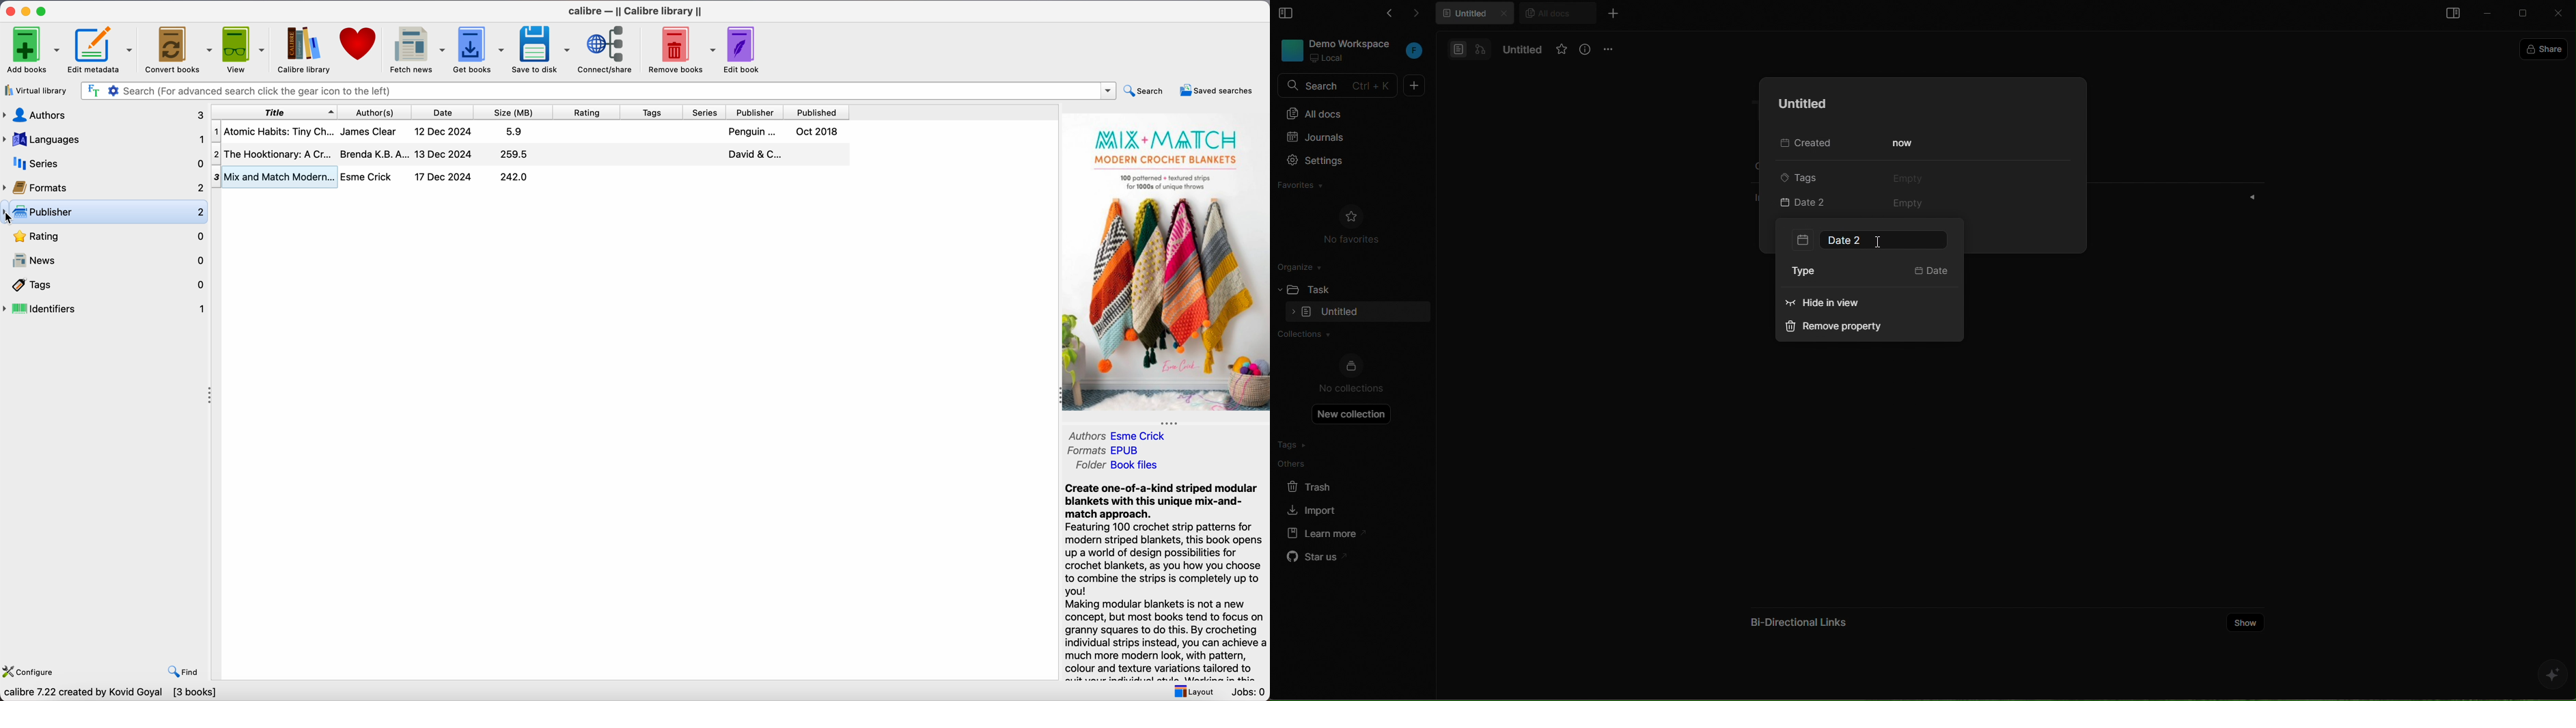 This screenshot has width=2576, height=728. Describe the element at coordinates (1415, 52) in the screenshot. I see `workspace initial` at that location.